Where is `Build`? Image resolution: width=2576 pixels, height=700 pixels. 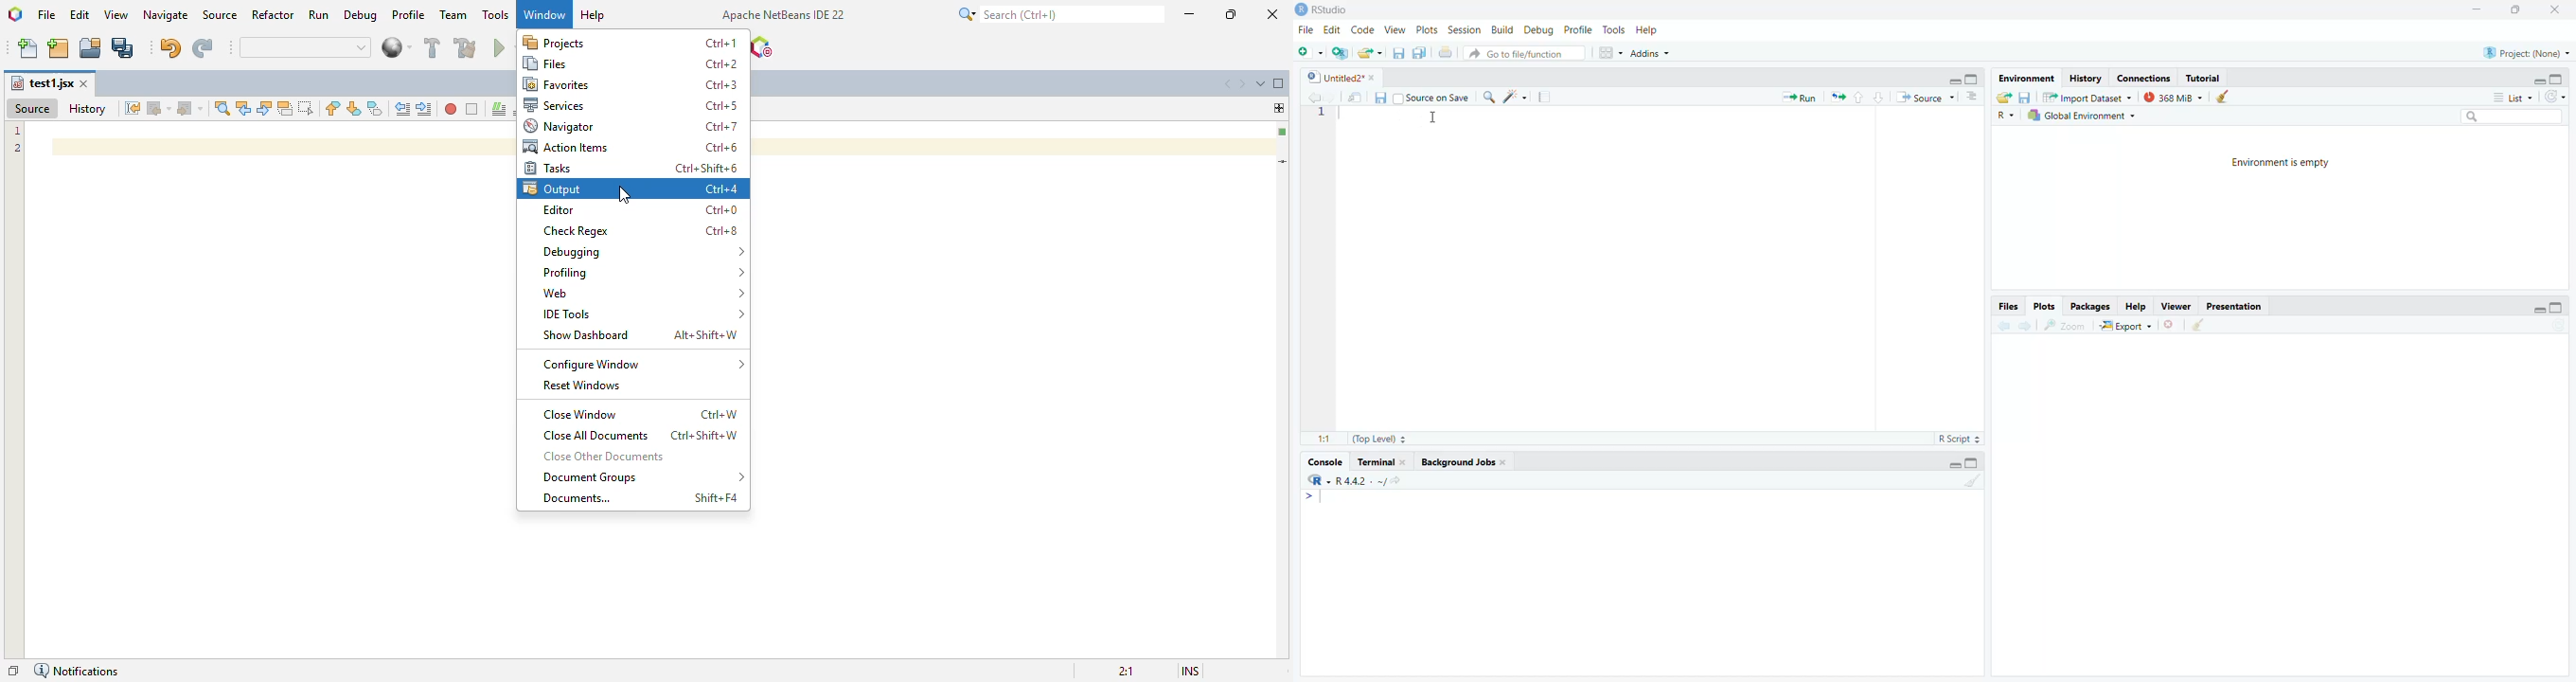 Build is located at coordinates (1504, 29).